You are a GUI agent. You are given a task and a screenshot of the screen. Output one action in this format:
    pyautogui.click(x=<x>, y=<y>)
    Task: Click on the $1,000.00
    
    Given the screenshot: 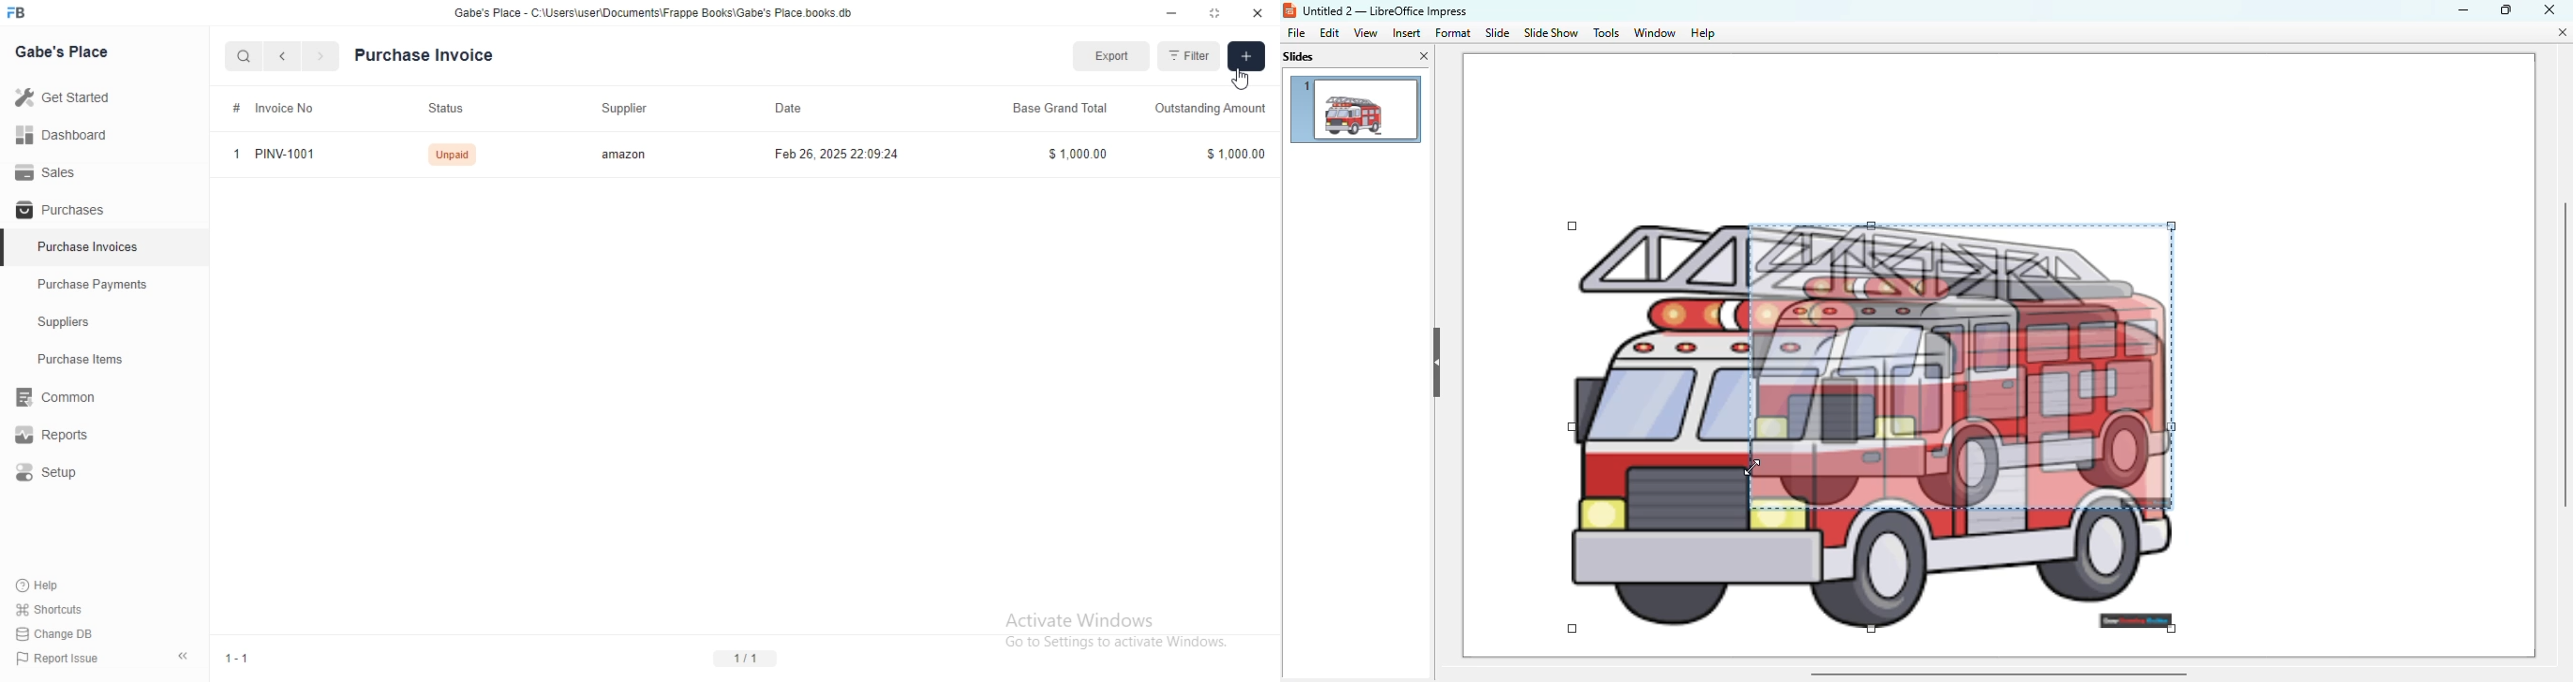 What is the action you would take?
    pyautogui.click(x=1235, y=154)
    